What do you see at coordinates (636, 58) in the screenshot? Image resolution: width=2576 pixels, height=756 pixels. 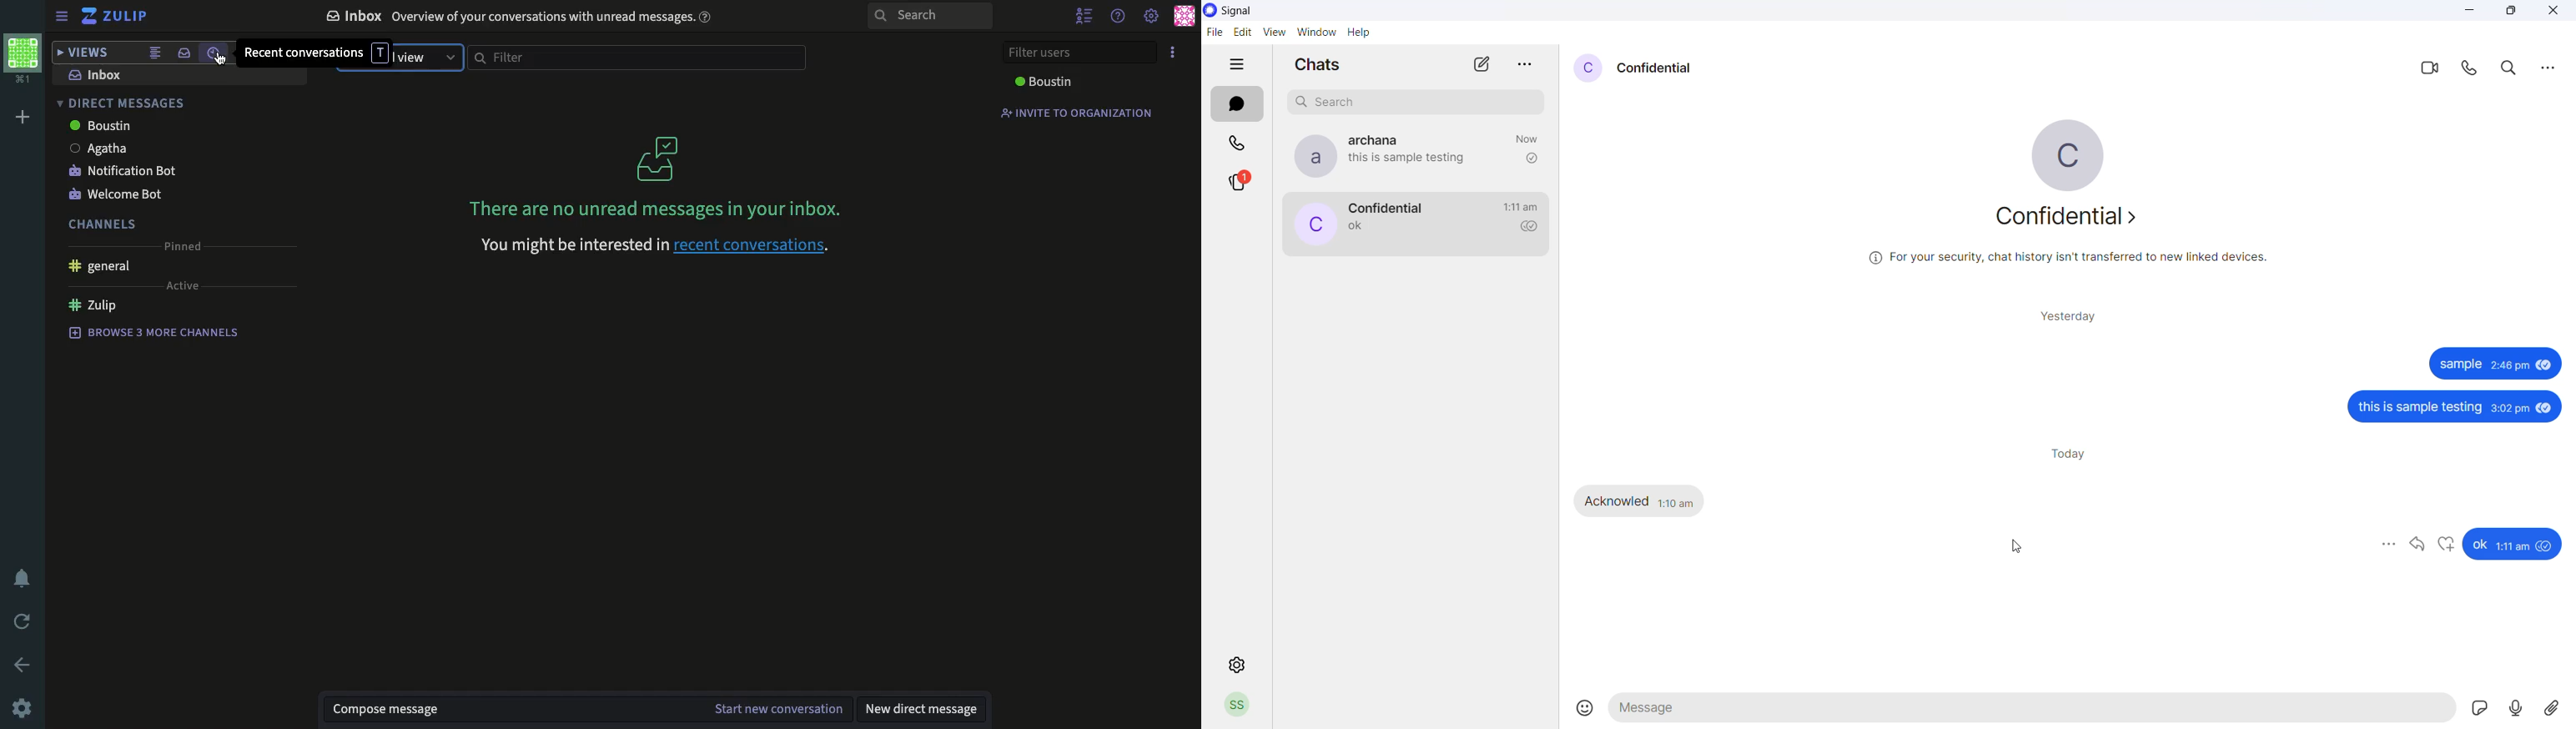 I see `filter` at bounding box center [636, 58].